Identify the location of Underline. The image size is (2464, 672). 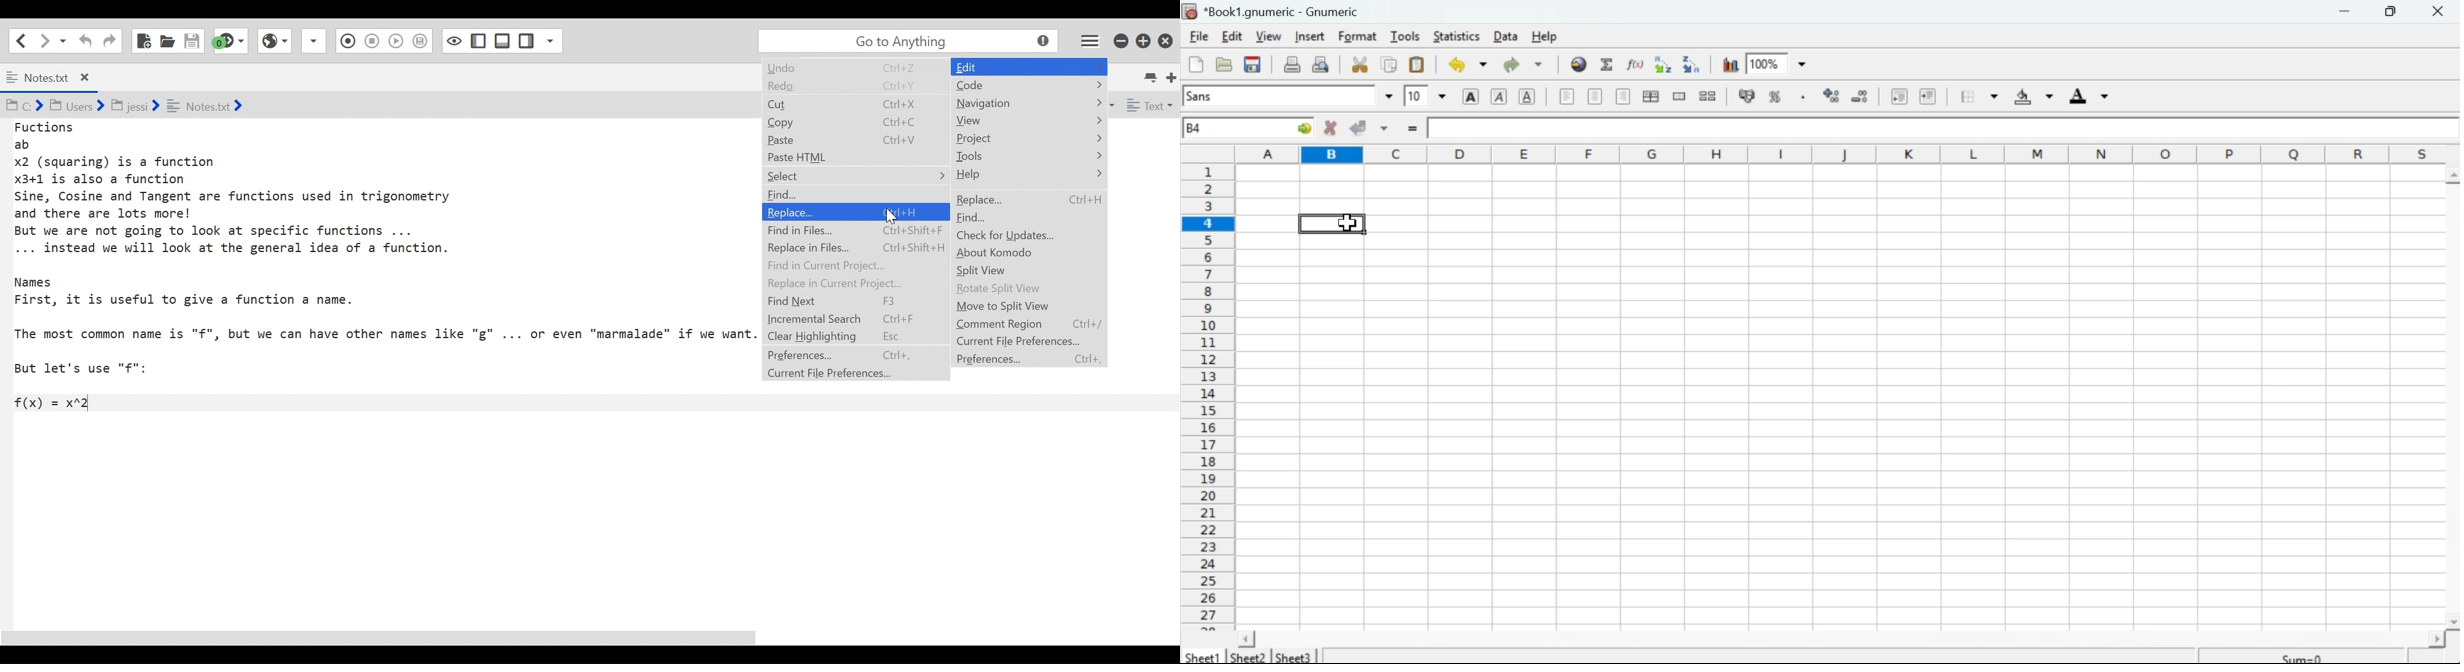
(1529, 96).